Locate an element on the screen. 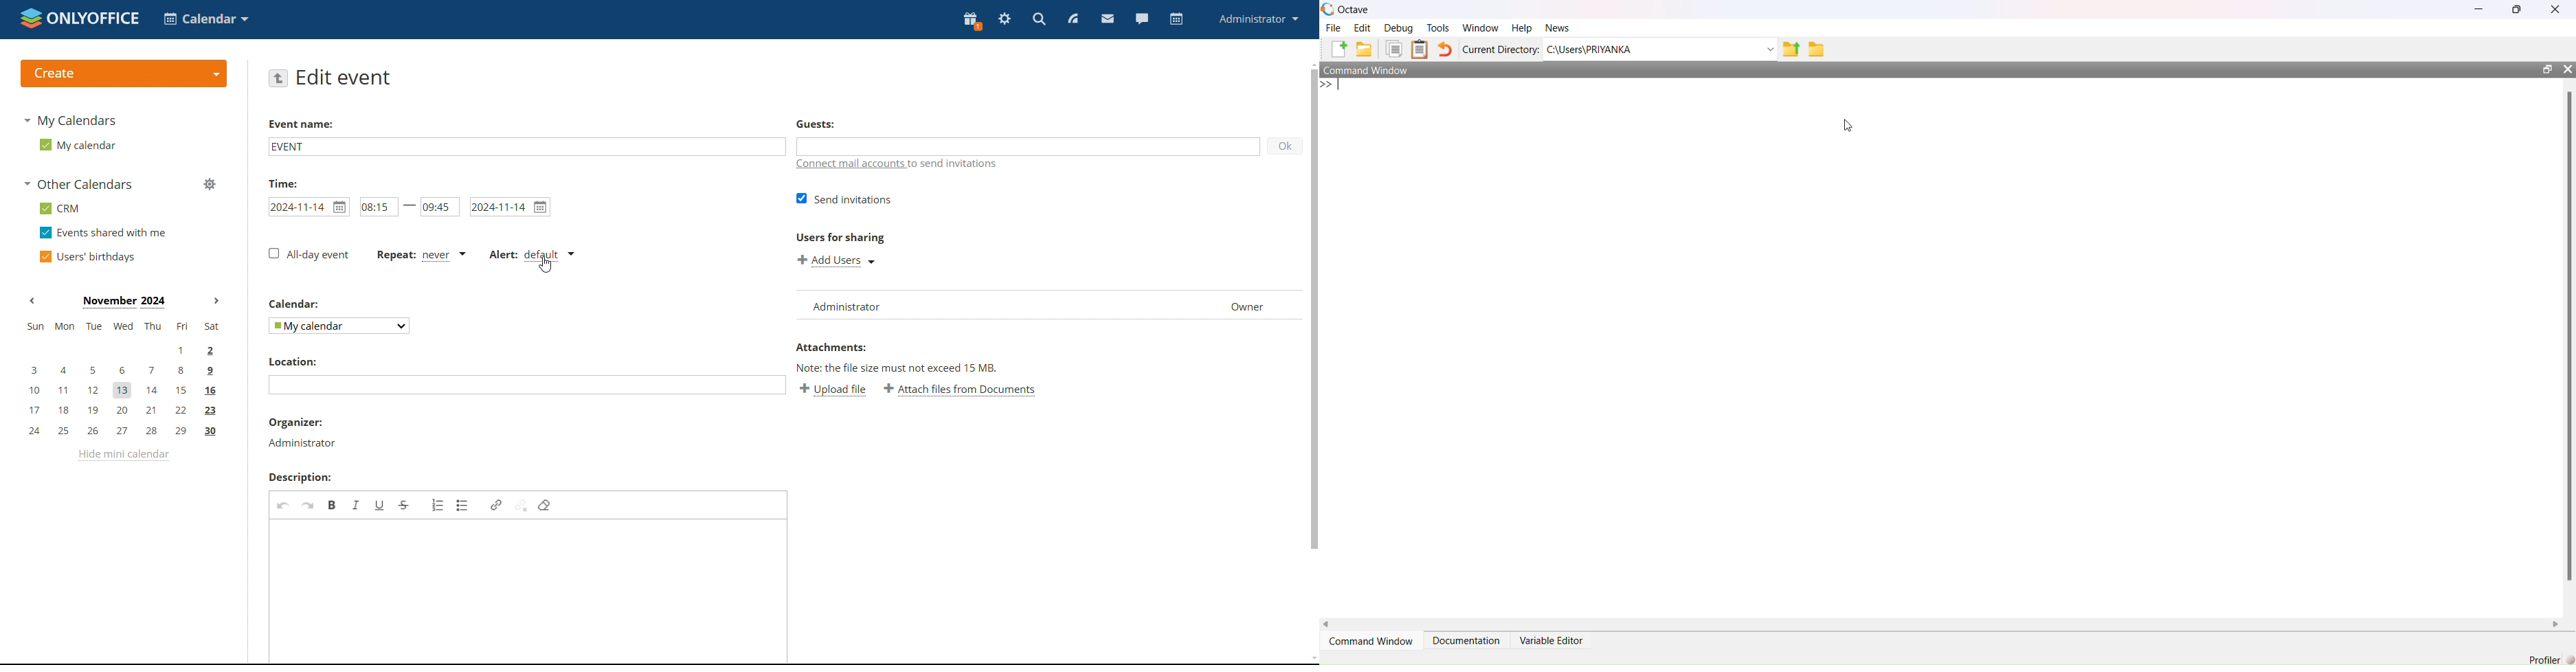 Image resolution: width=2576 pixels, height=672 pixels. note about file size exceeding  is located at coordinates (900, 369).